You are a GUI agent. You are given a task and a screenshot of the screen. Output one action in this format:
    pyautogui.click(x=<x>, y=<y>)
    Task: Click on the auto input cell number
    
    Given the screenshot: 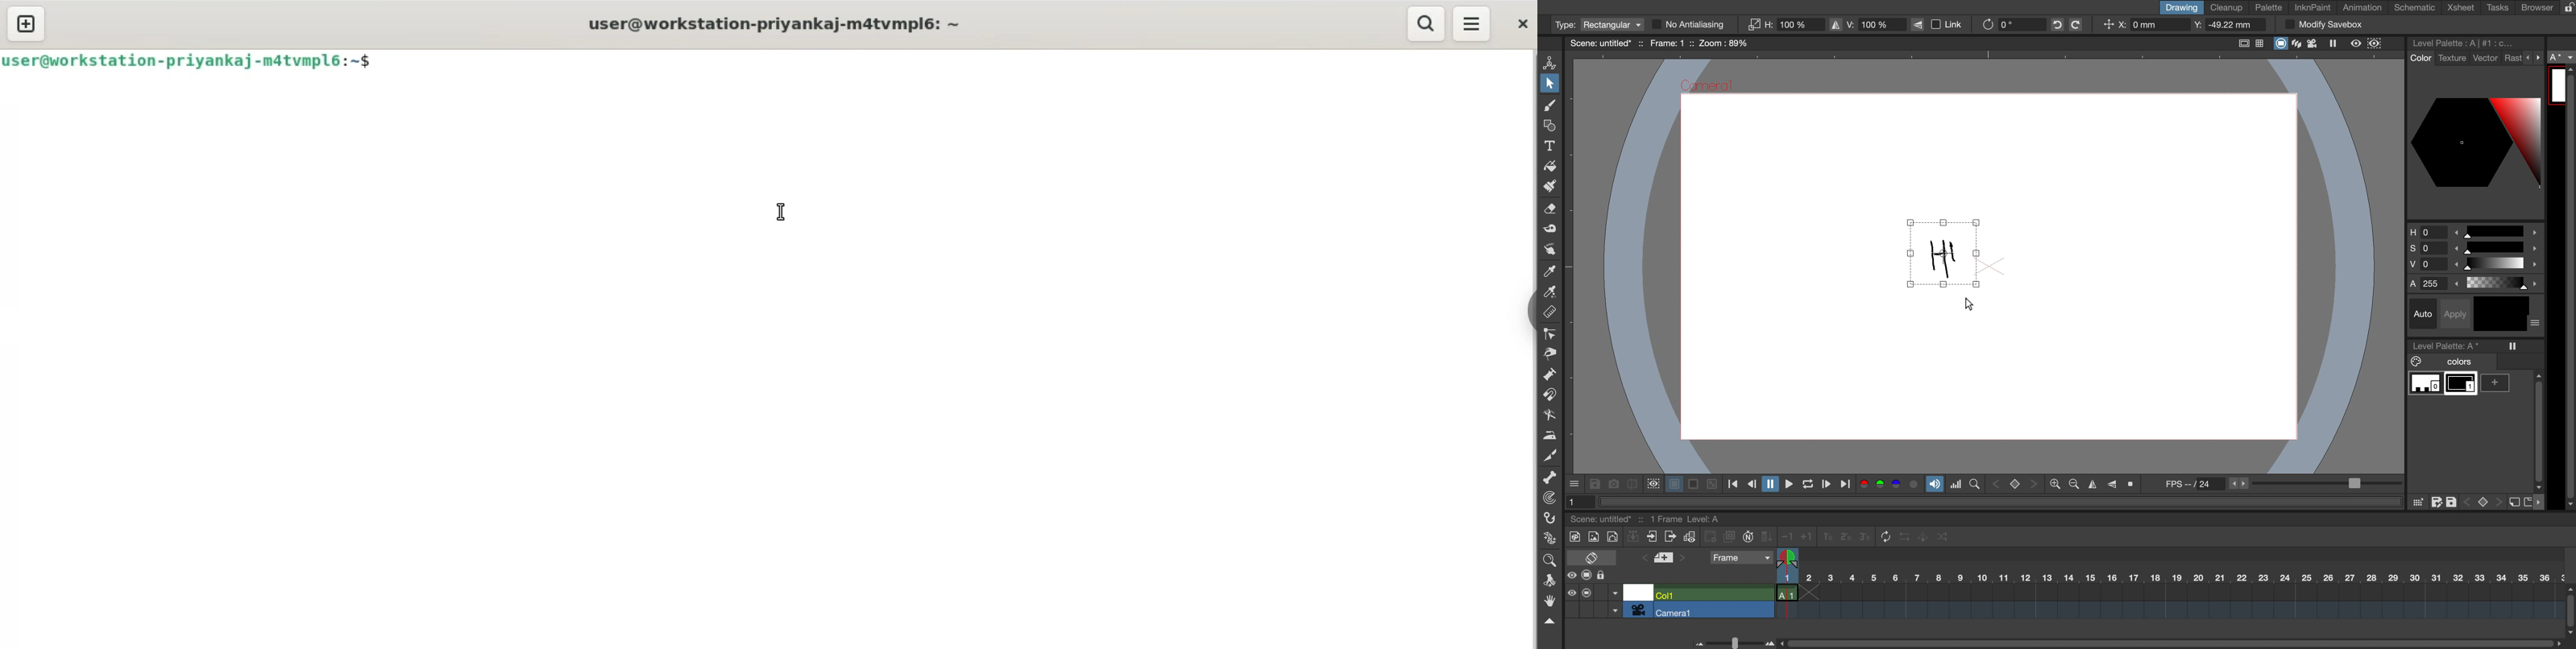 What is the action you would take?
    pyautogui.click(x=1748, y=538)
    